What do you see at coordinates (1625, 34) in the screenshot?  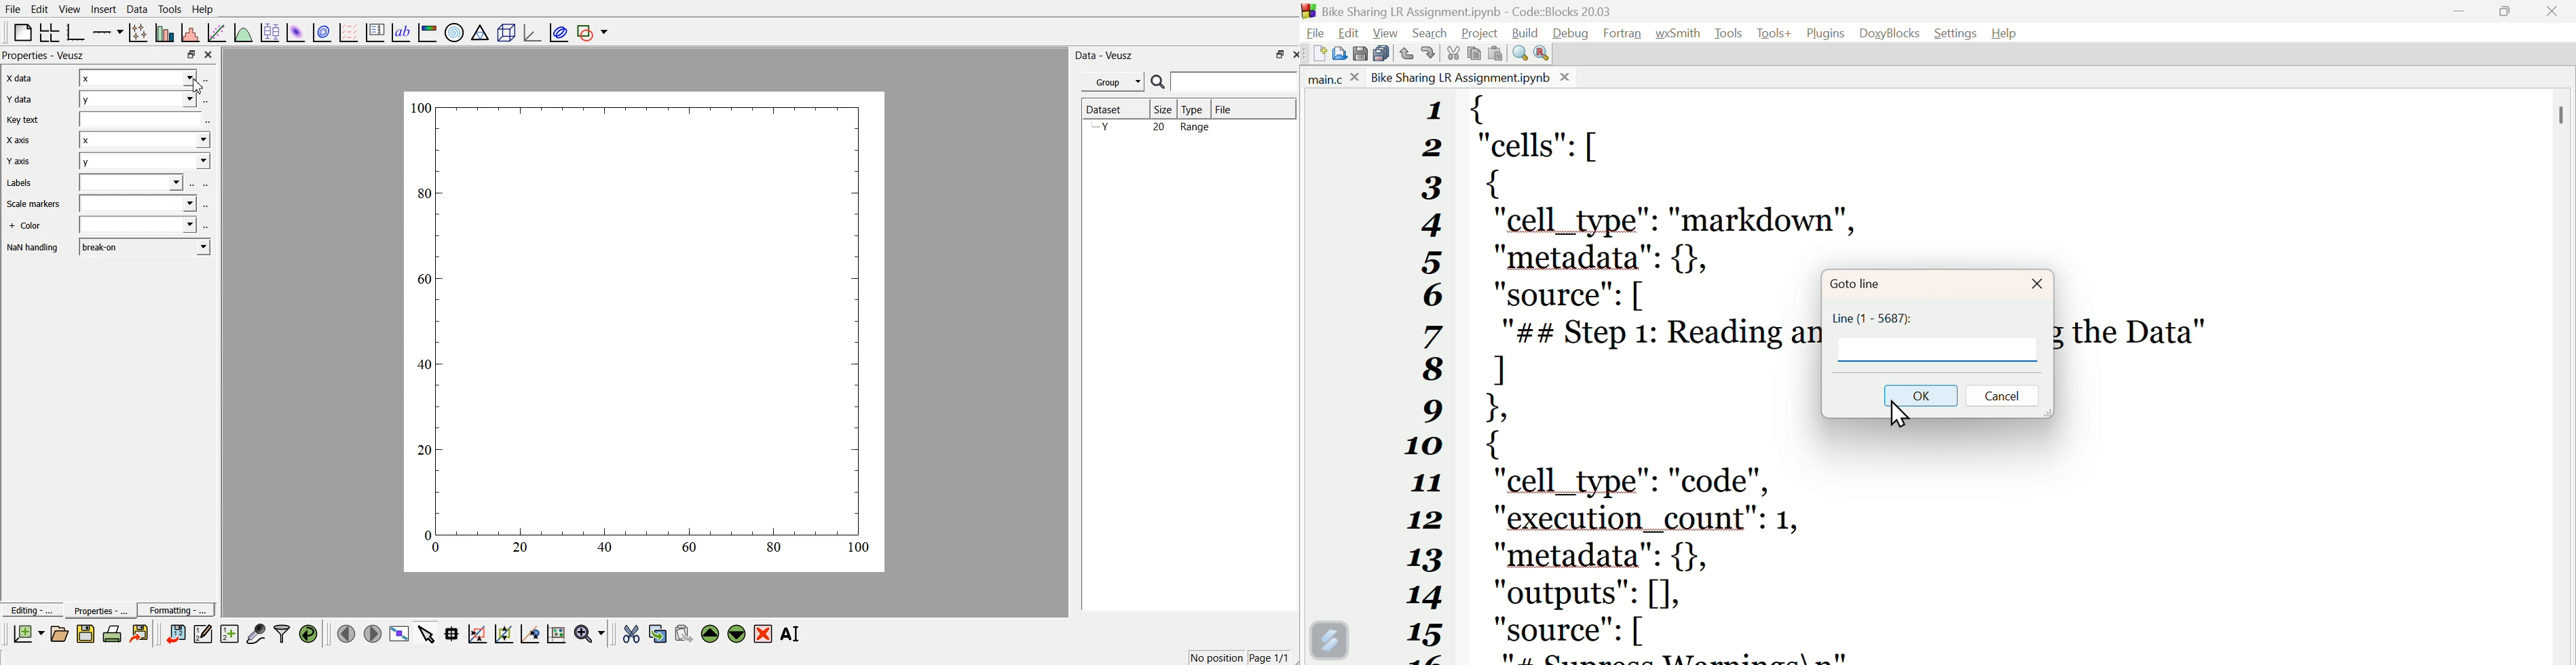 I see `Fortran` at bounding box center [1625, 34].